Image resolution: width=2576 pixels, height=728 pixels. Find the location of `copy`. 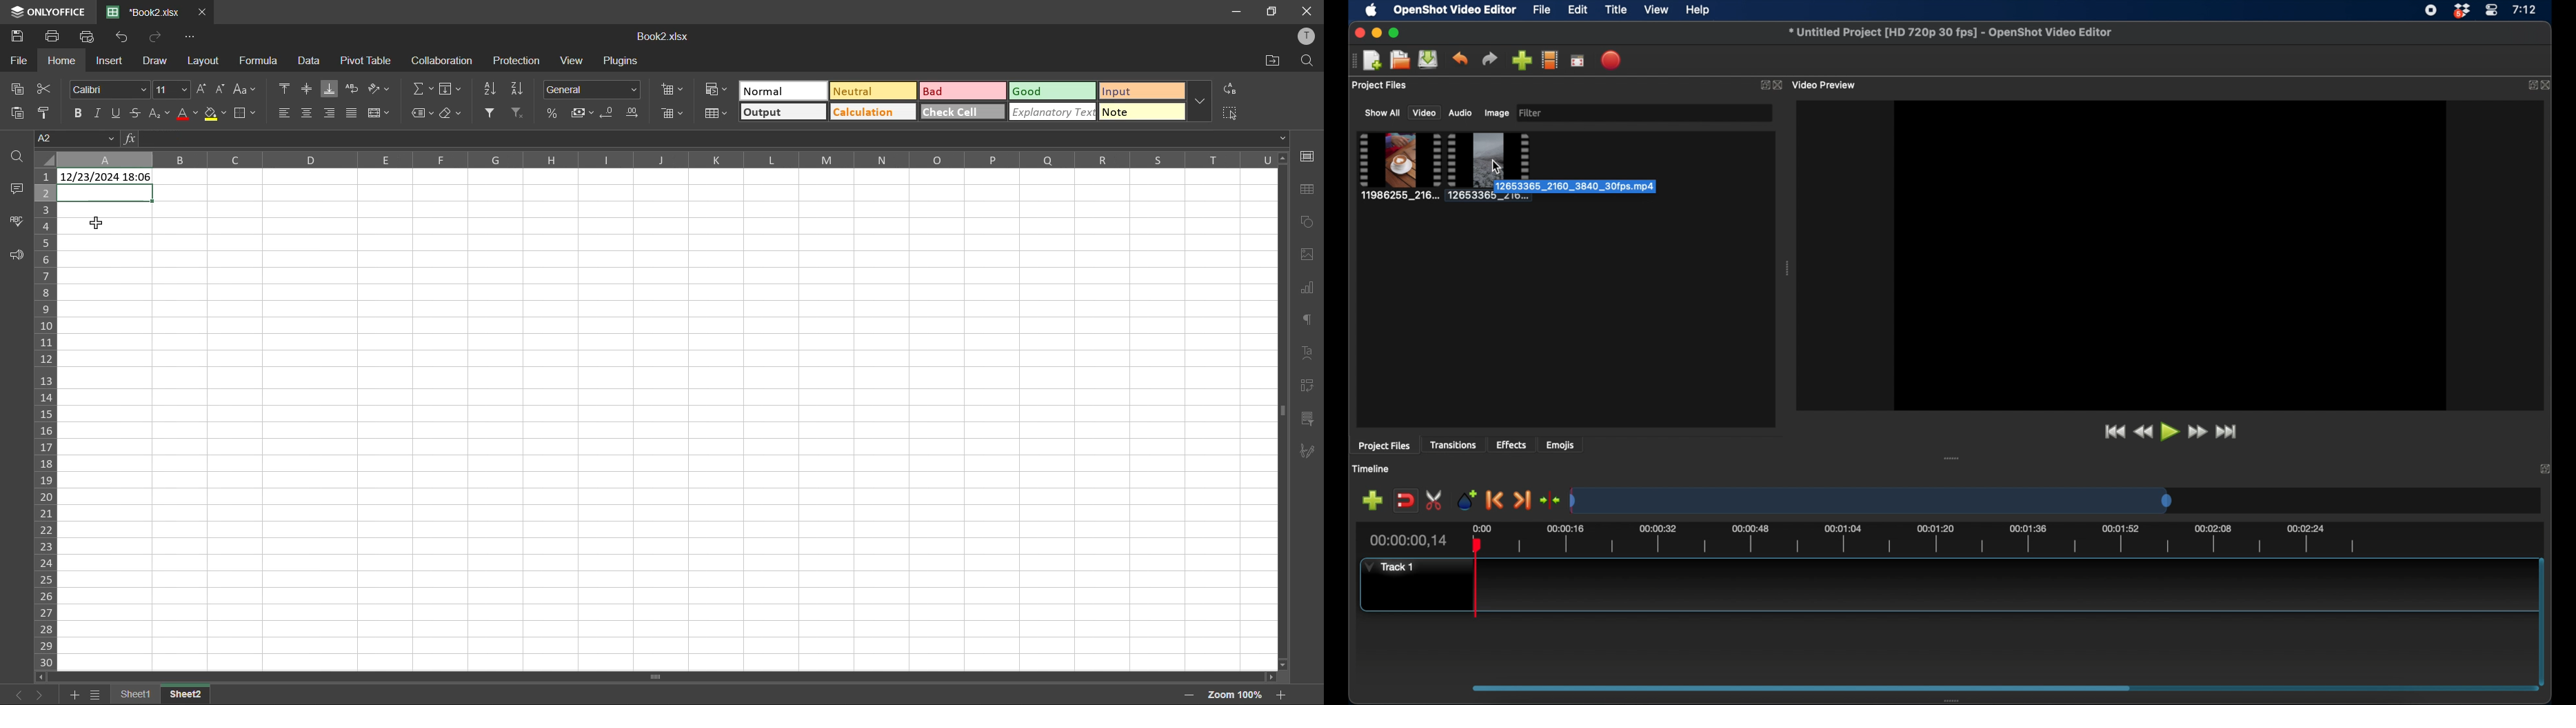

copy is located at coordinates (19, 88).